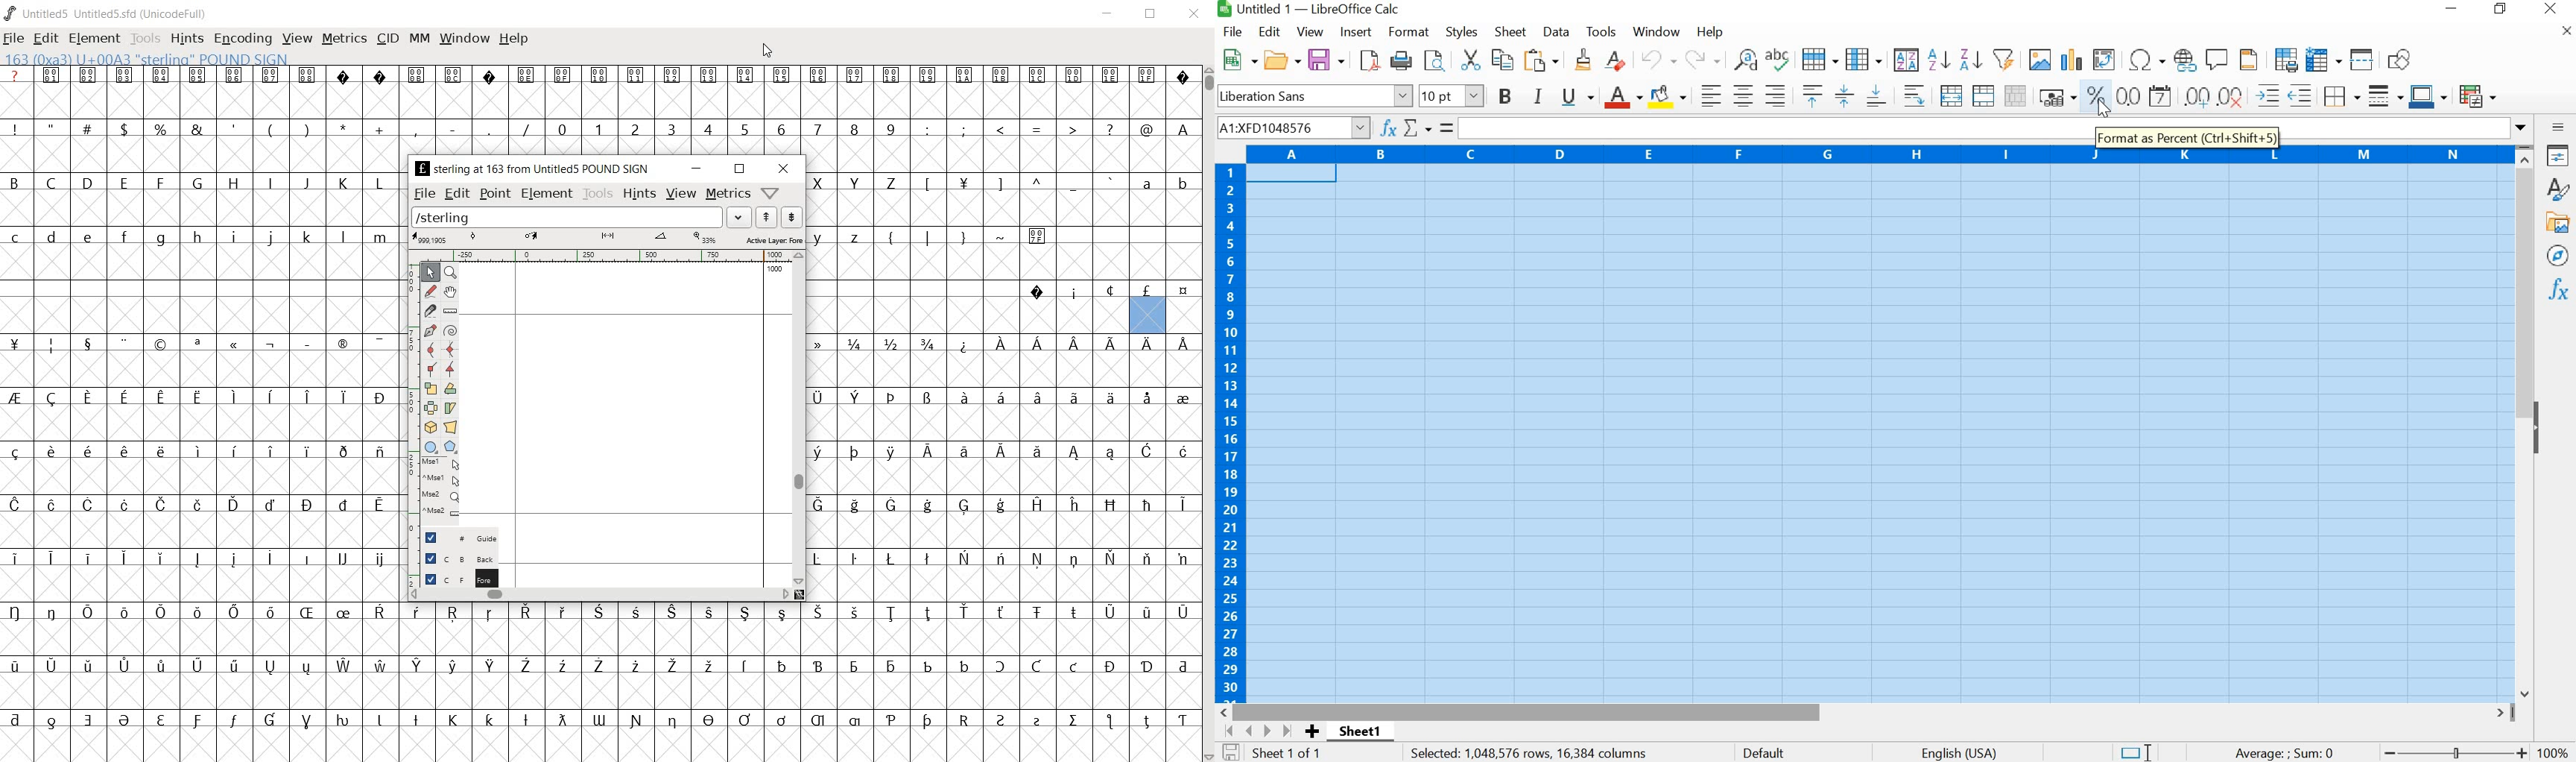 The image size is (2576, 784). Describe the element at coordinates (232, 559) in the screenshot. I see `Symbol` at that location.